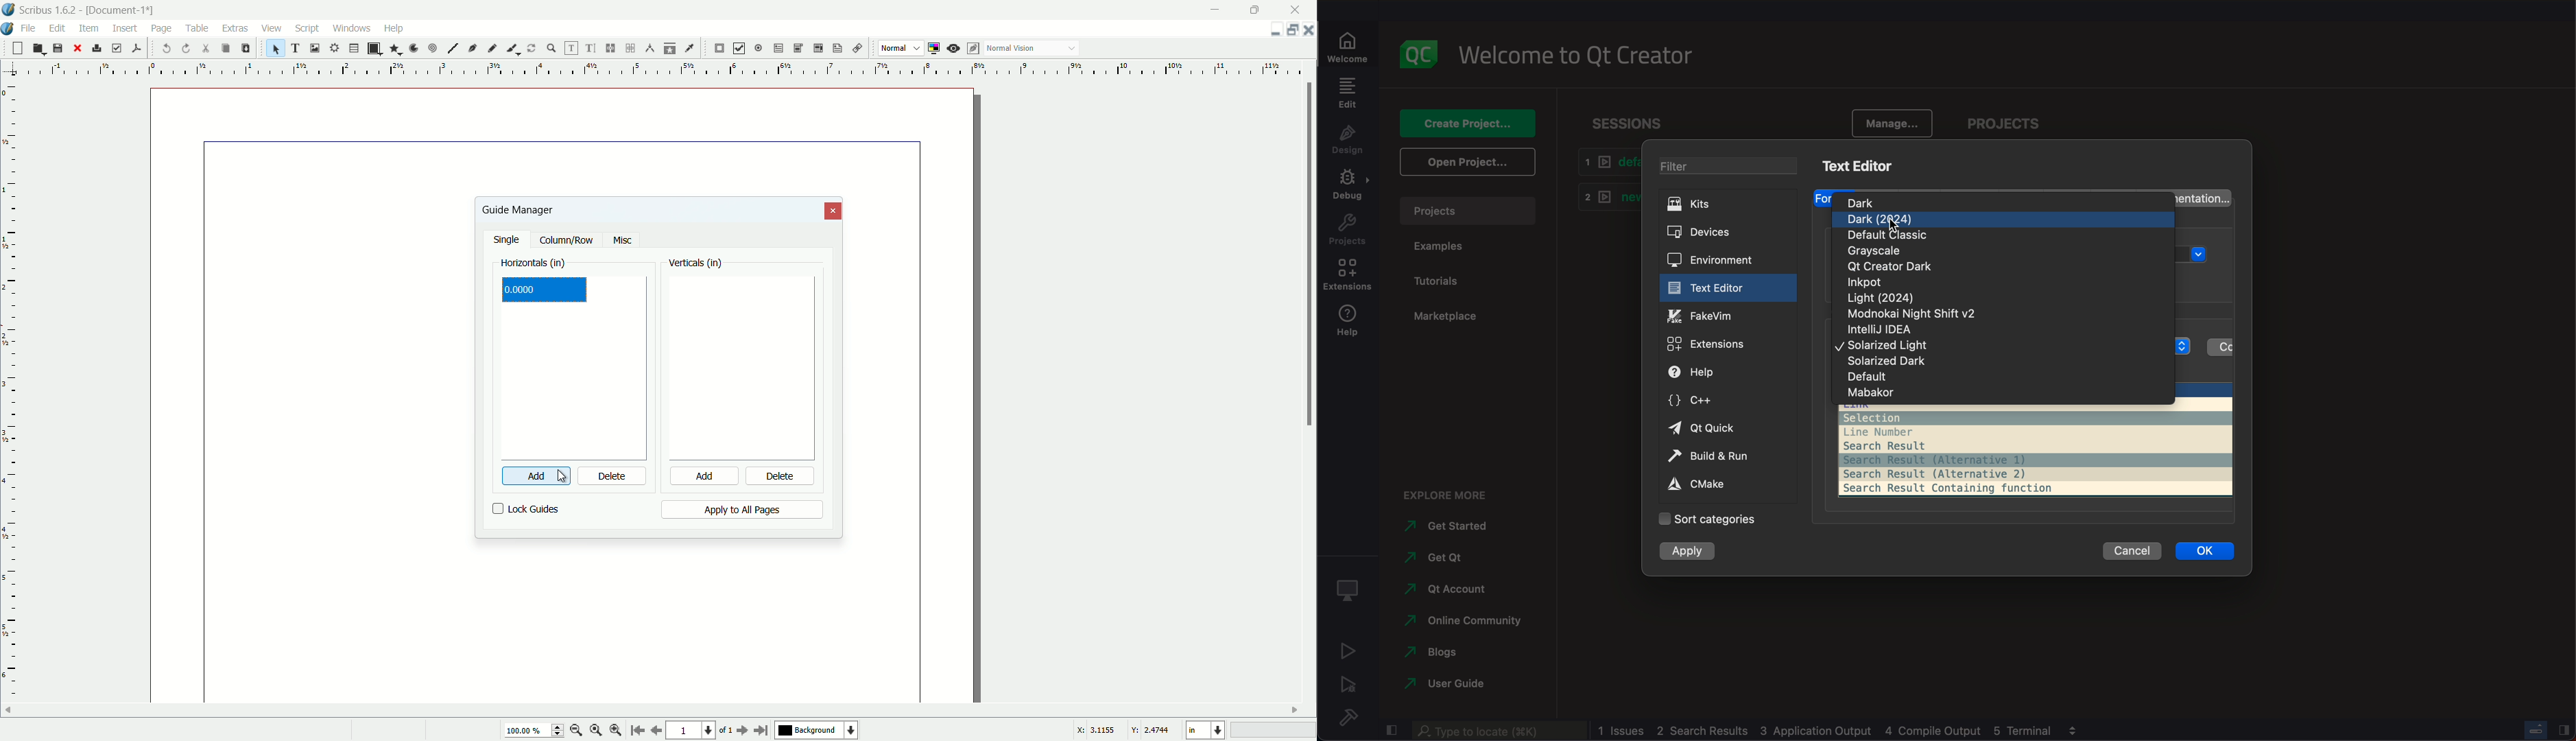 The image size is (2576, 756). What do you see at coordinates (741, 510) in the screenshot?
I see `apply to all pages` at bounding box center [741, 510].